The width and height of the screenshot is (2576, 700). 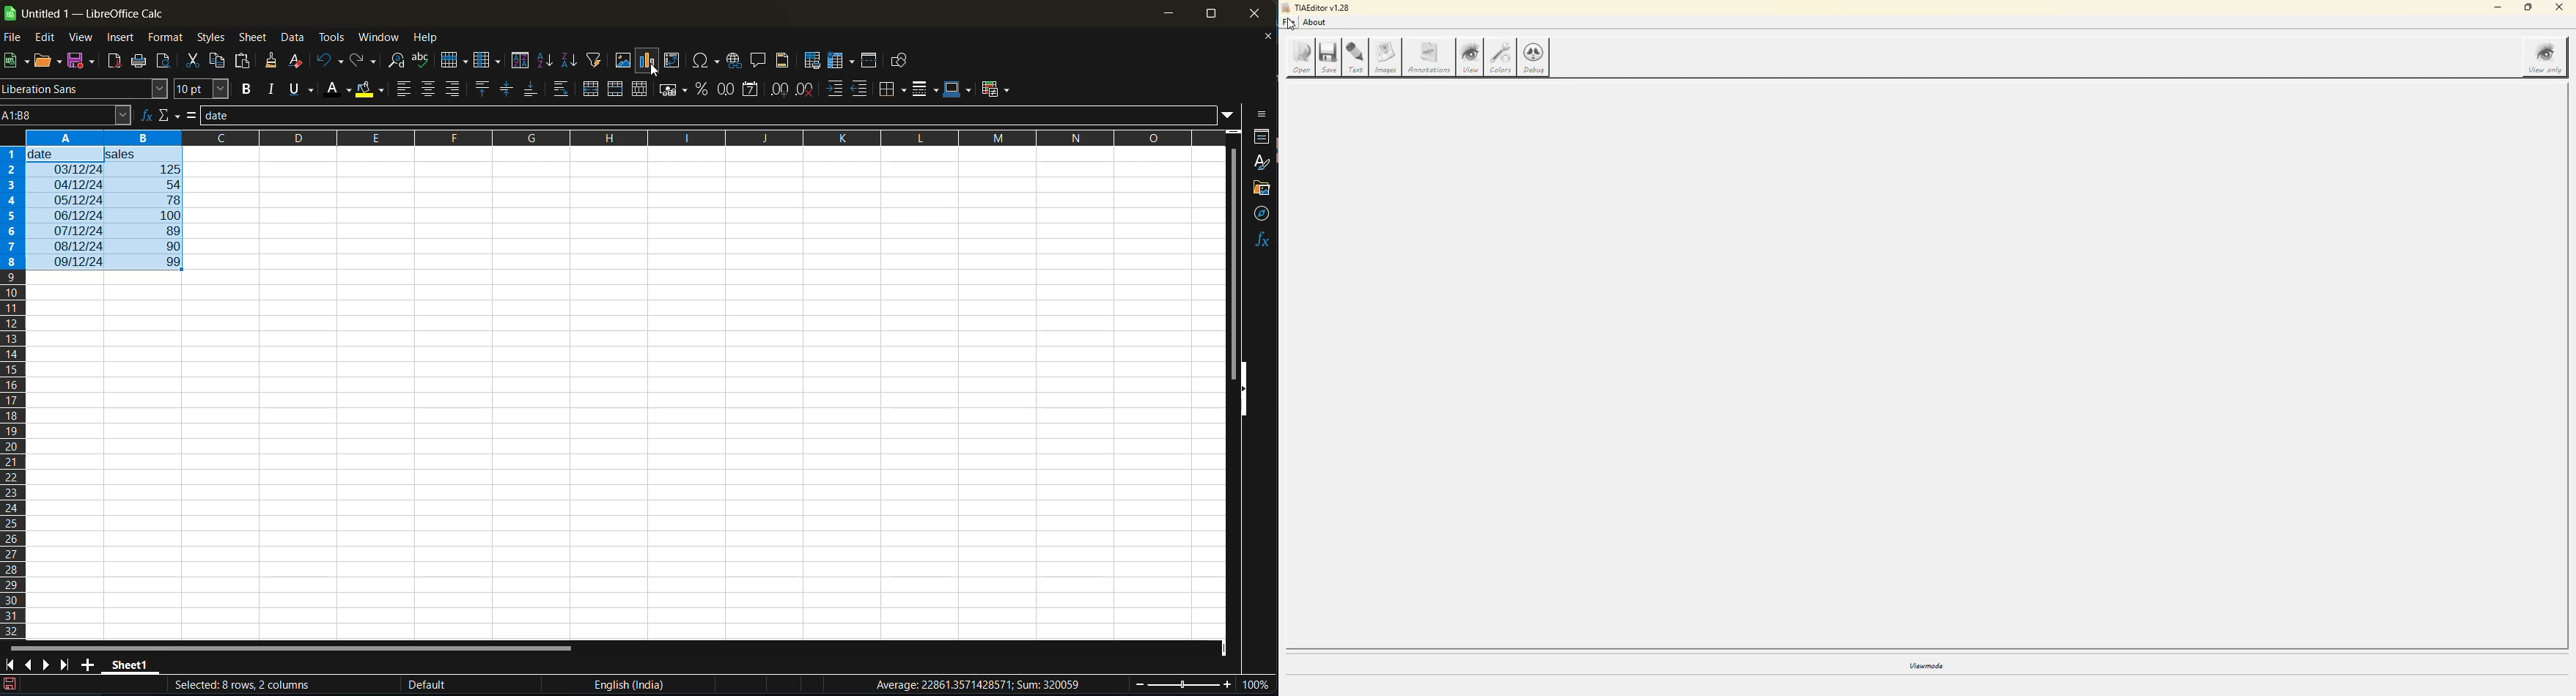 I want to click on sort, so click(x=520, y=60).